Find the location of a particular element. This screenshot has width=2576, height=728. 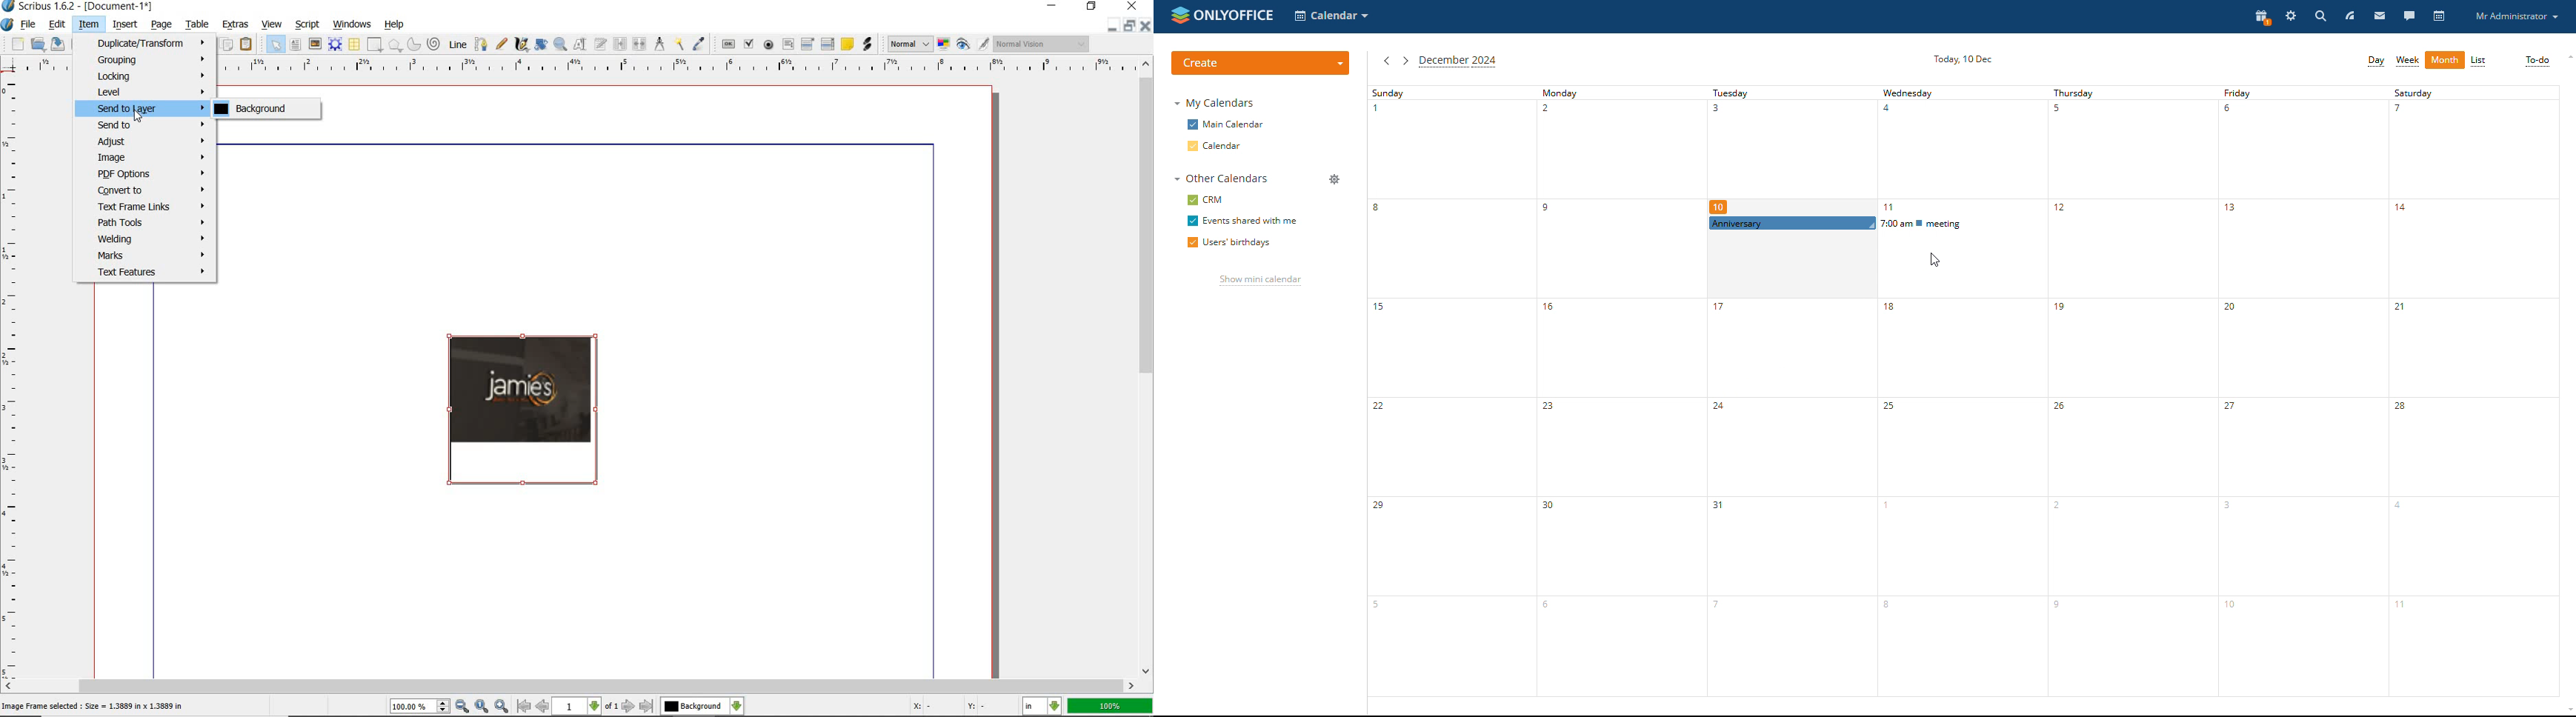

Image is located at coordinates (525, 408).